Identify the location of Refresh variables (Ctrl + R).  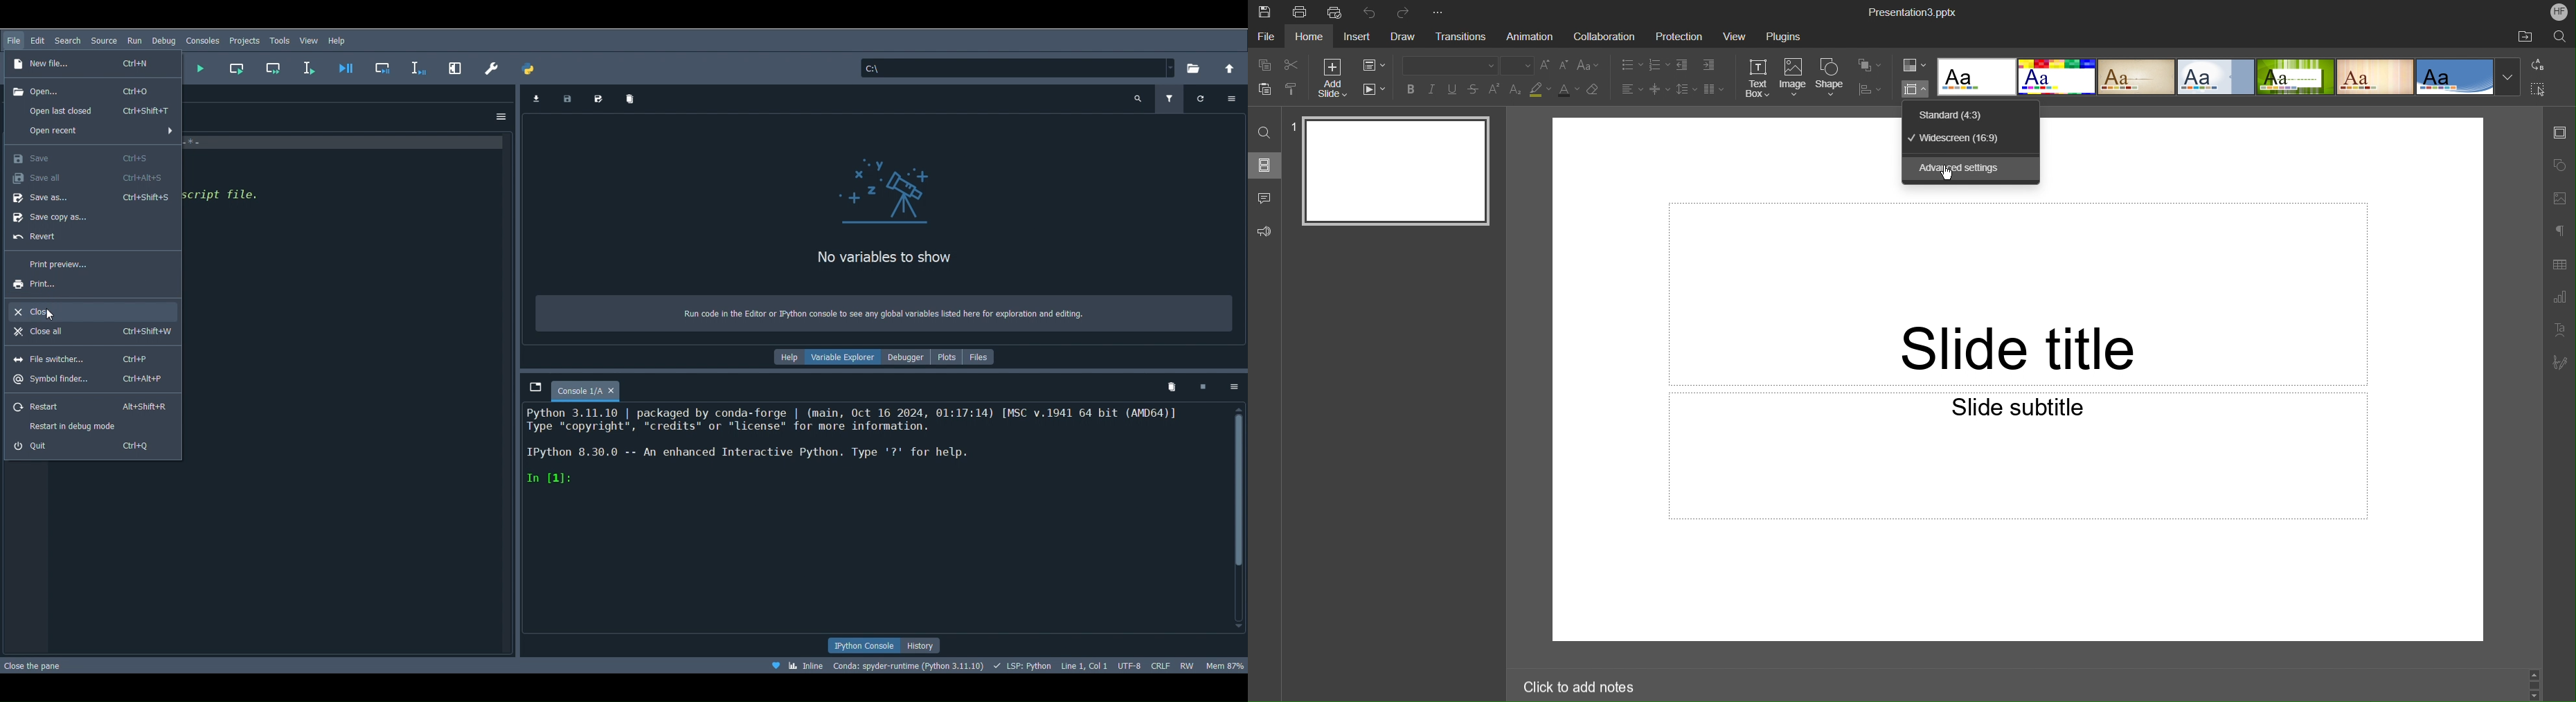
(1202, 98).